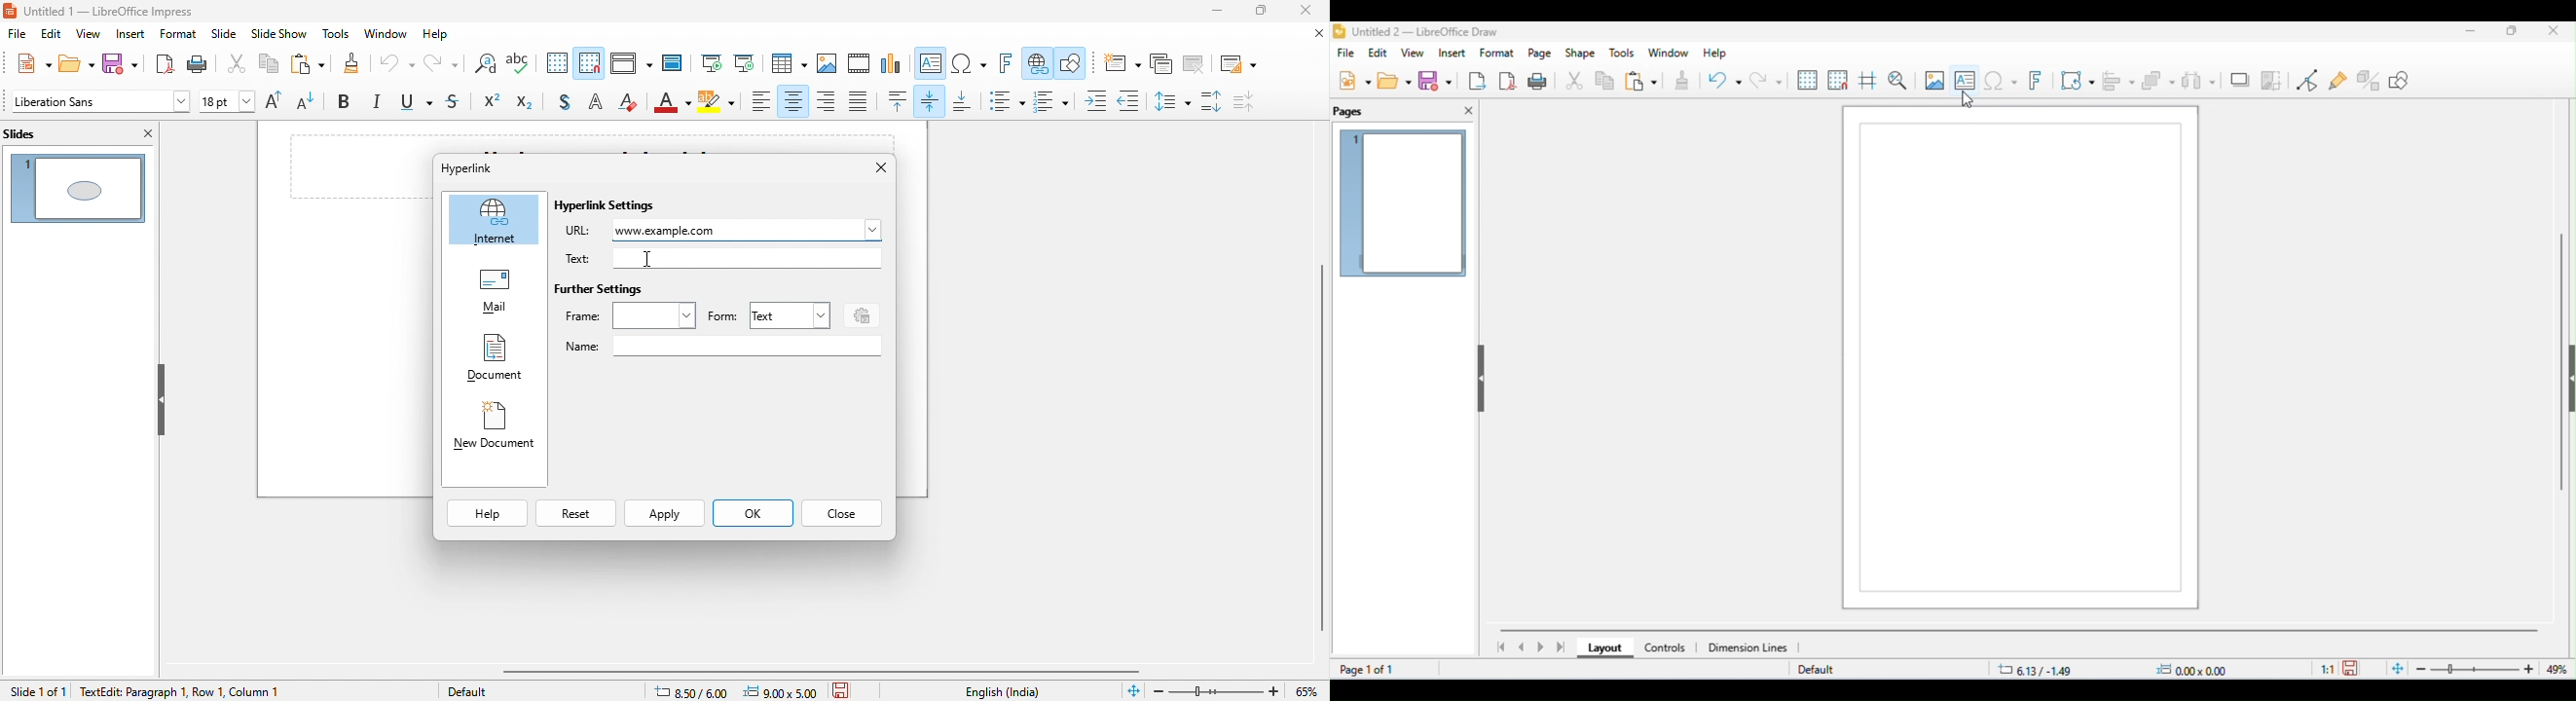  Describe the element at coordinates (529, 103) in the screenshot. I see `subscript` at that location.